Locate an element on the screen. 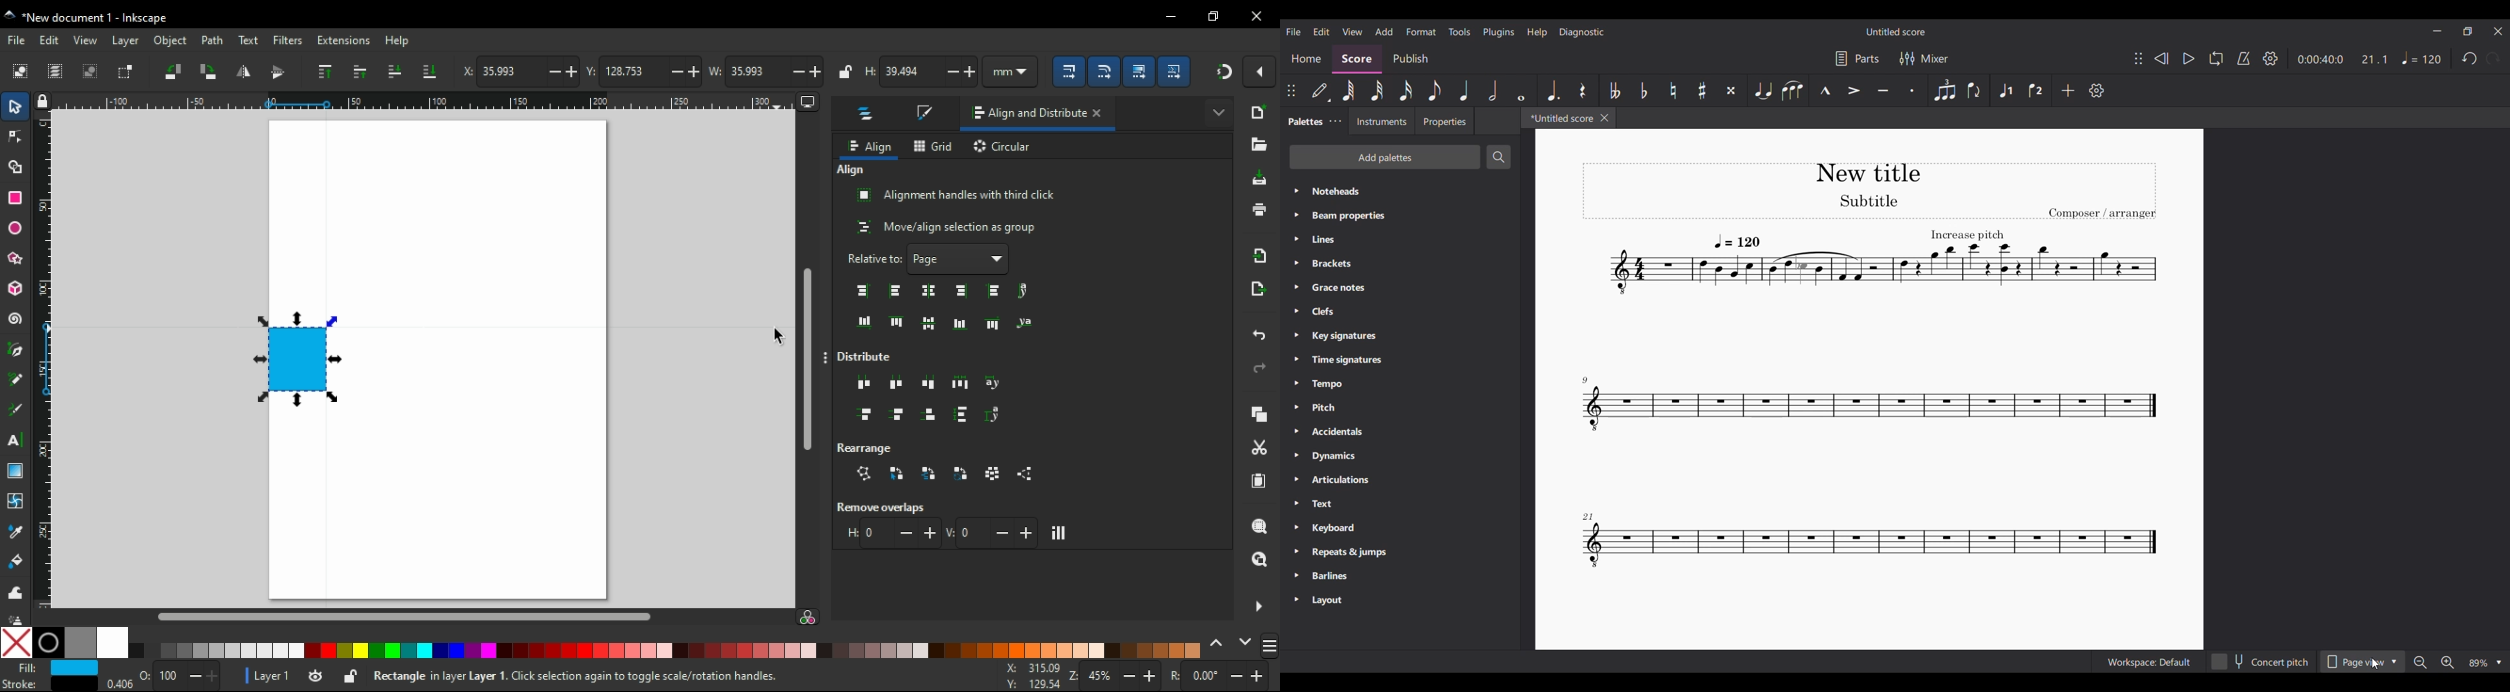 The image size is (2520, 700). paste is located at coordinates (1258, 482).